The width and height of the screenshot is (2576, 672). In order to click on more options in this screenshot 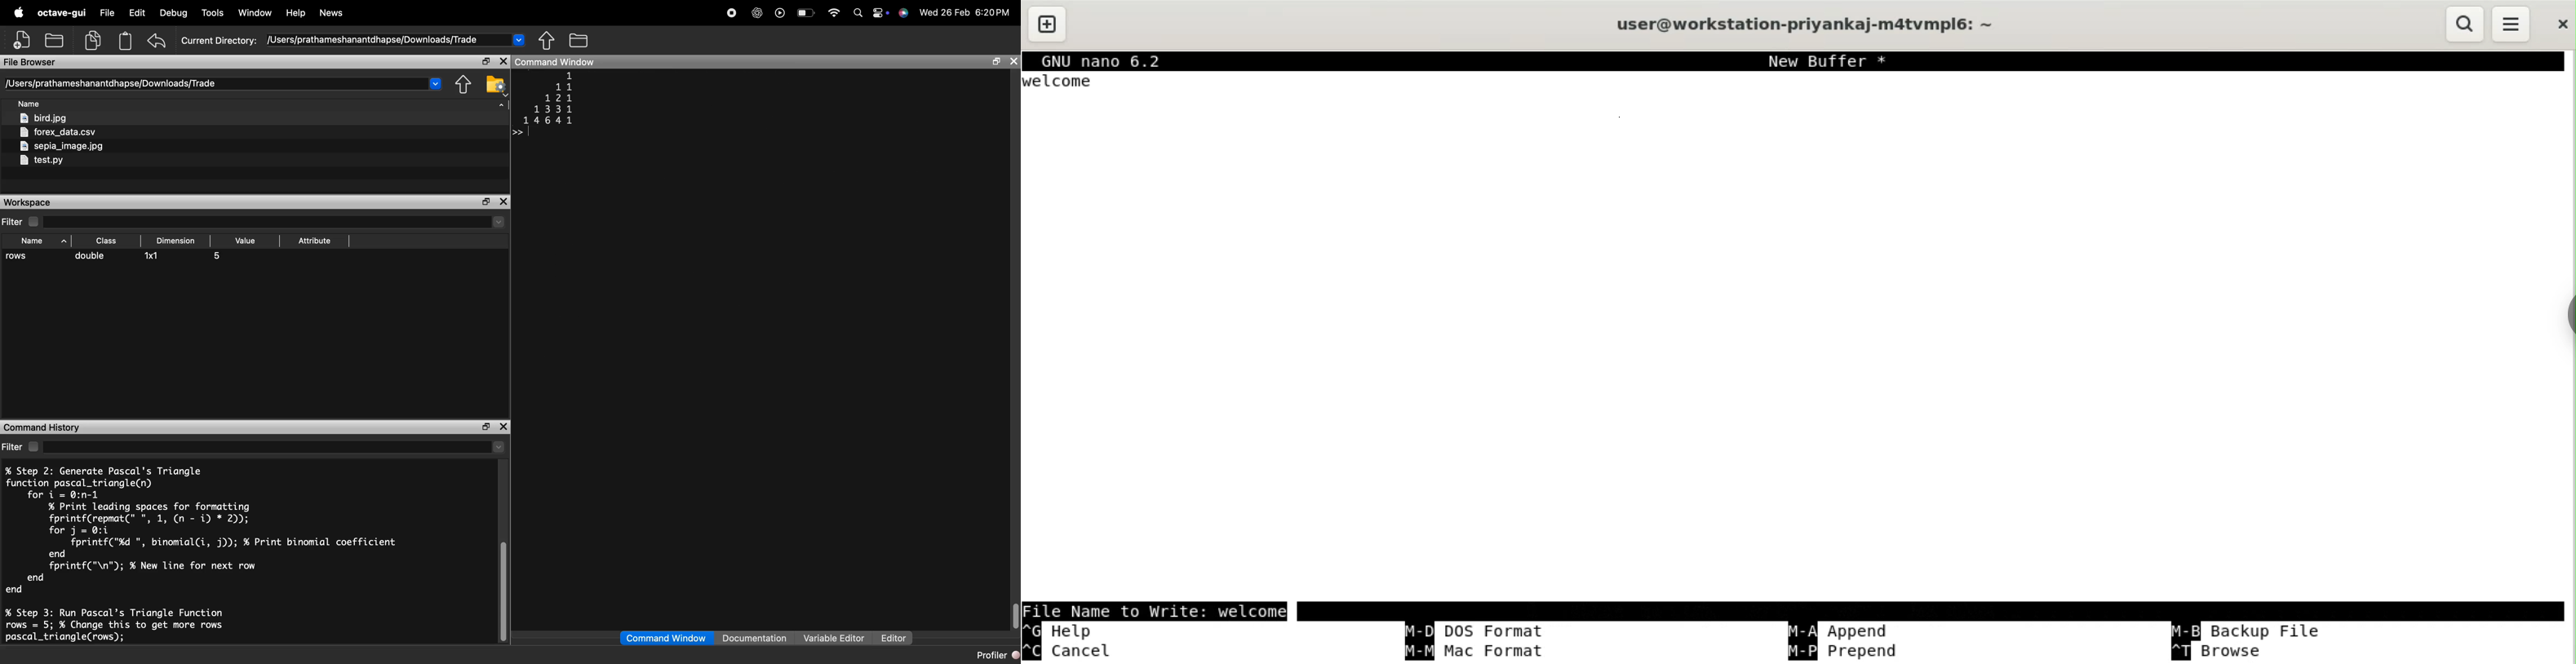, I will do `click(881, 12)`.